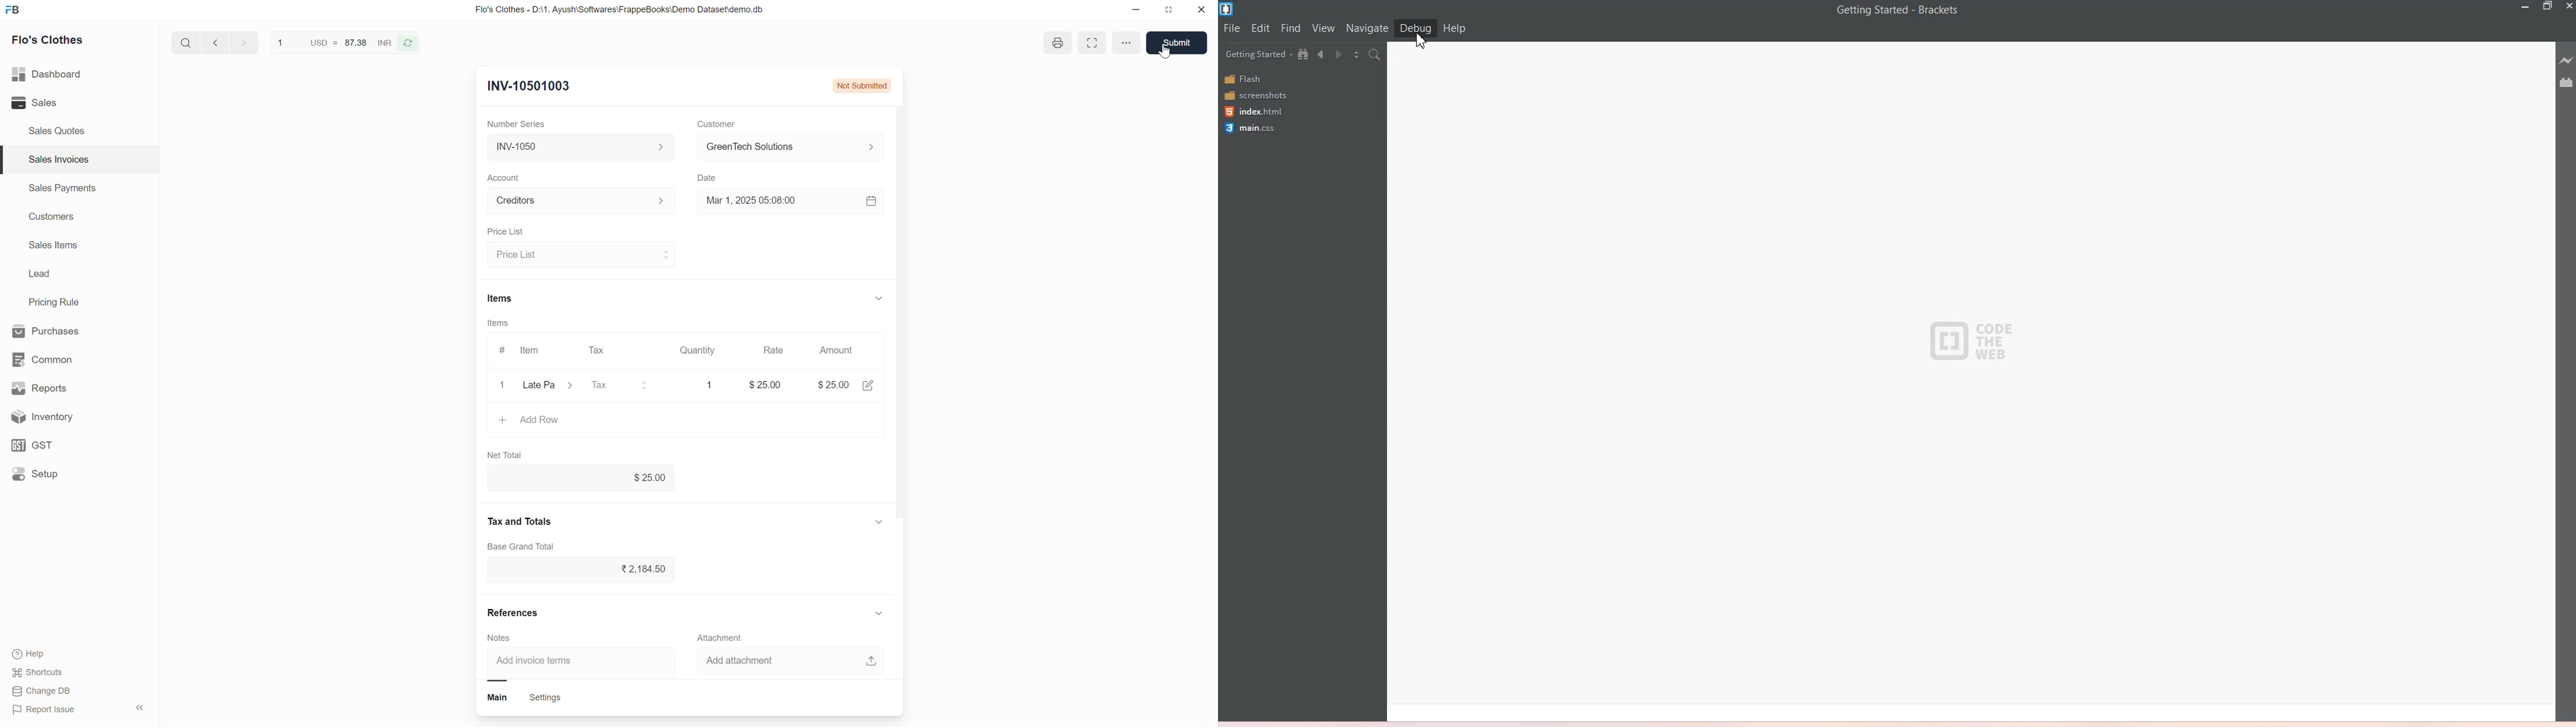 The width and height of the screenshot is (2576, 728). I want to click on Pricing Rule, so click(55, 302).